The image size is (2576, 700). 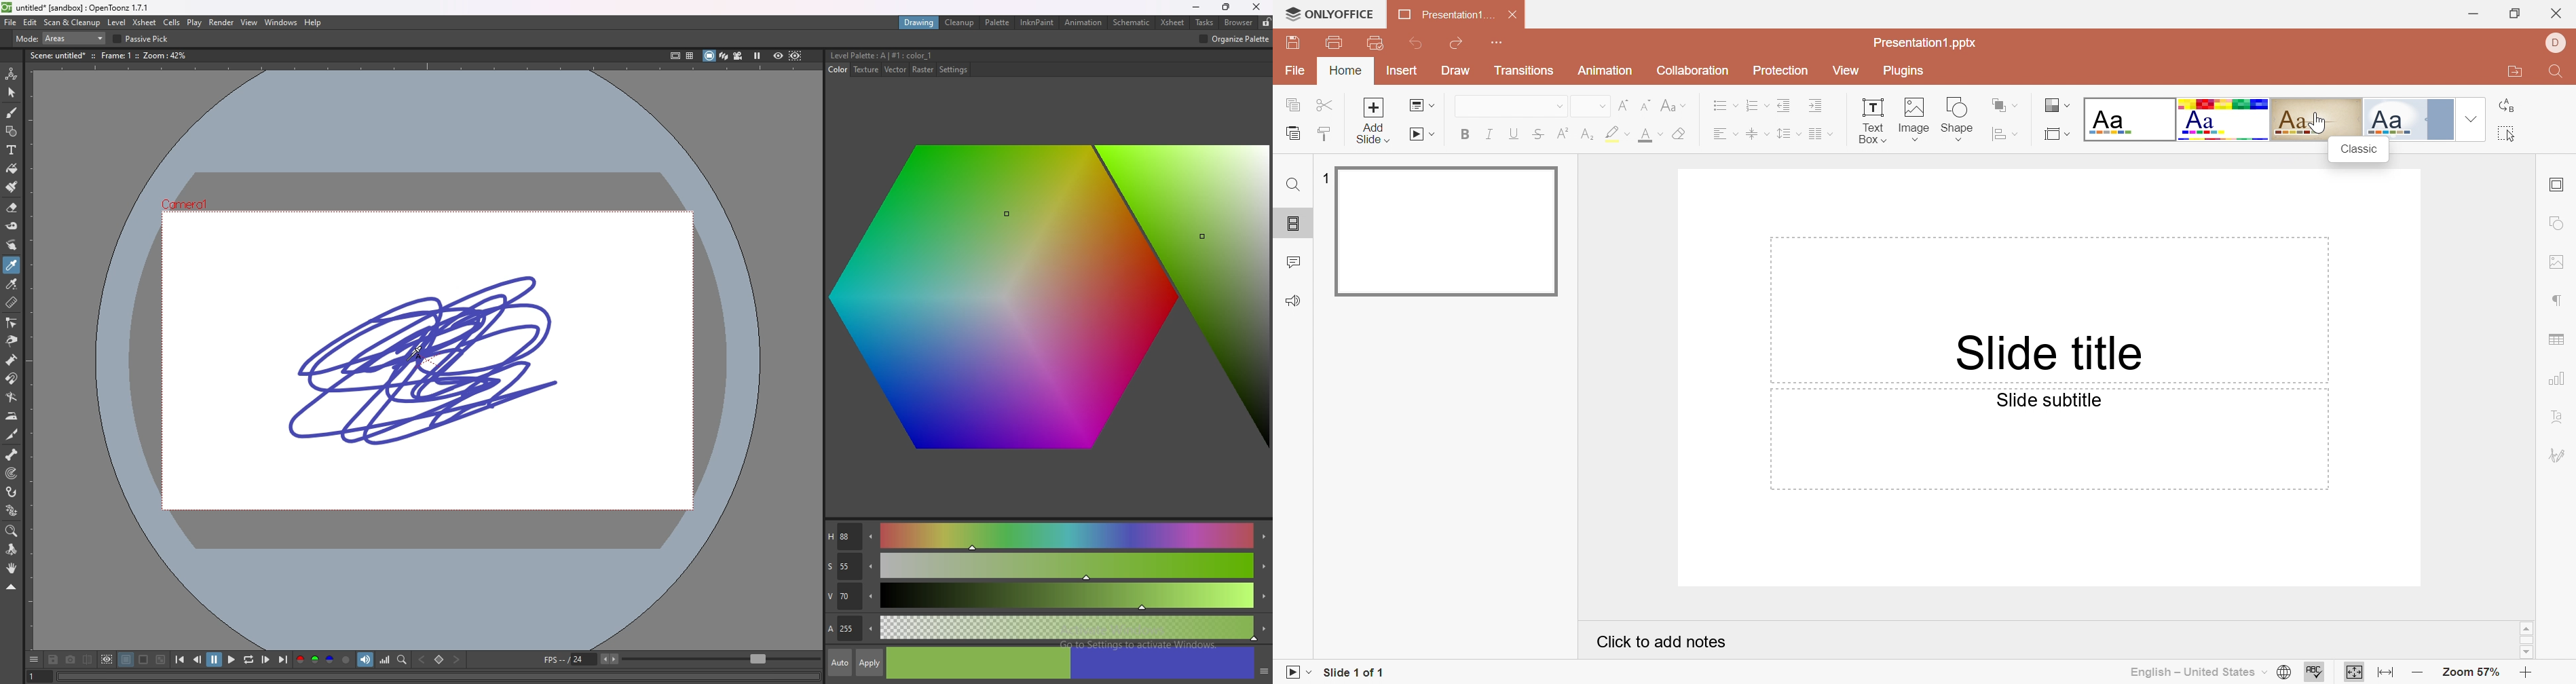 I want to click on Plugins, so click(x=1907, y=71).